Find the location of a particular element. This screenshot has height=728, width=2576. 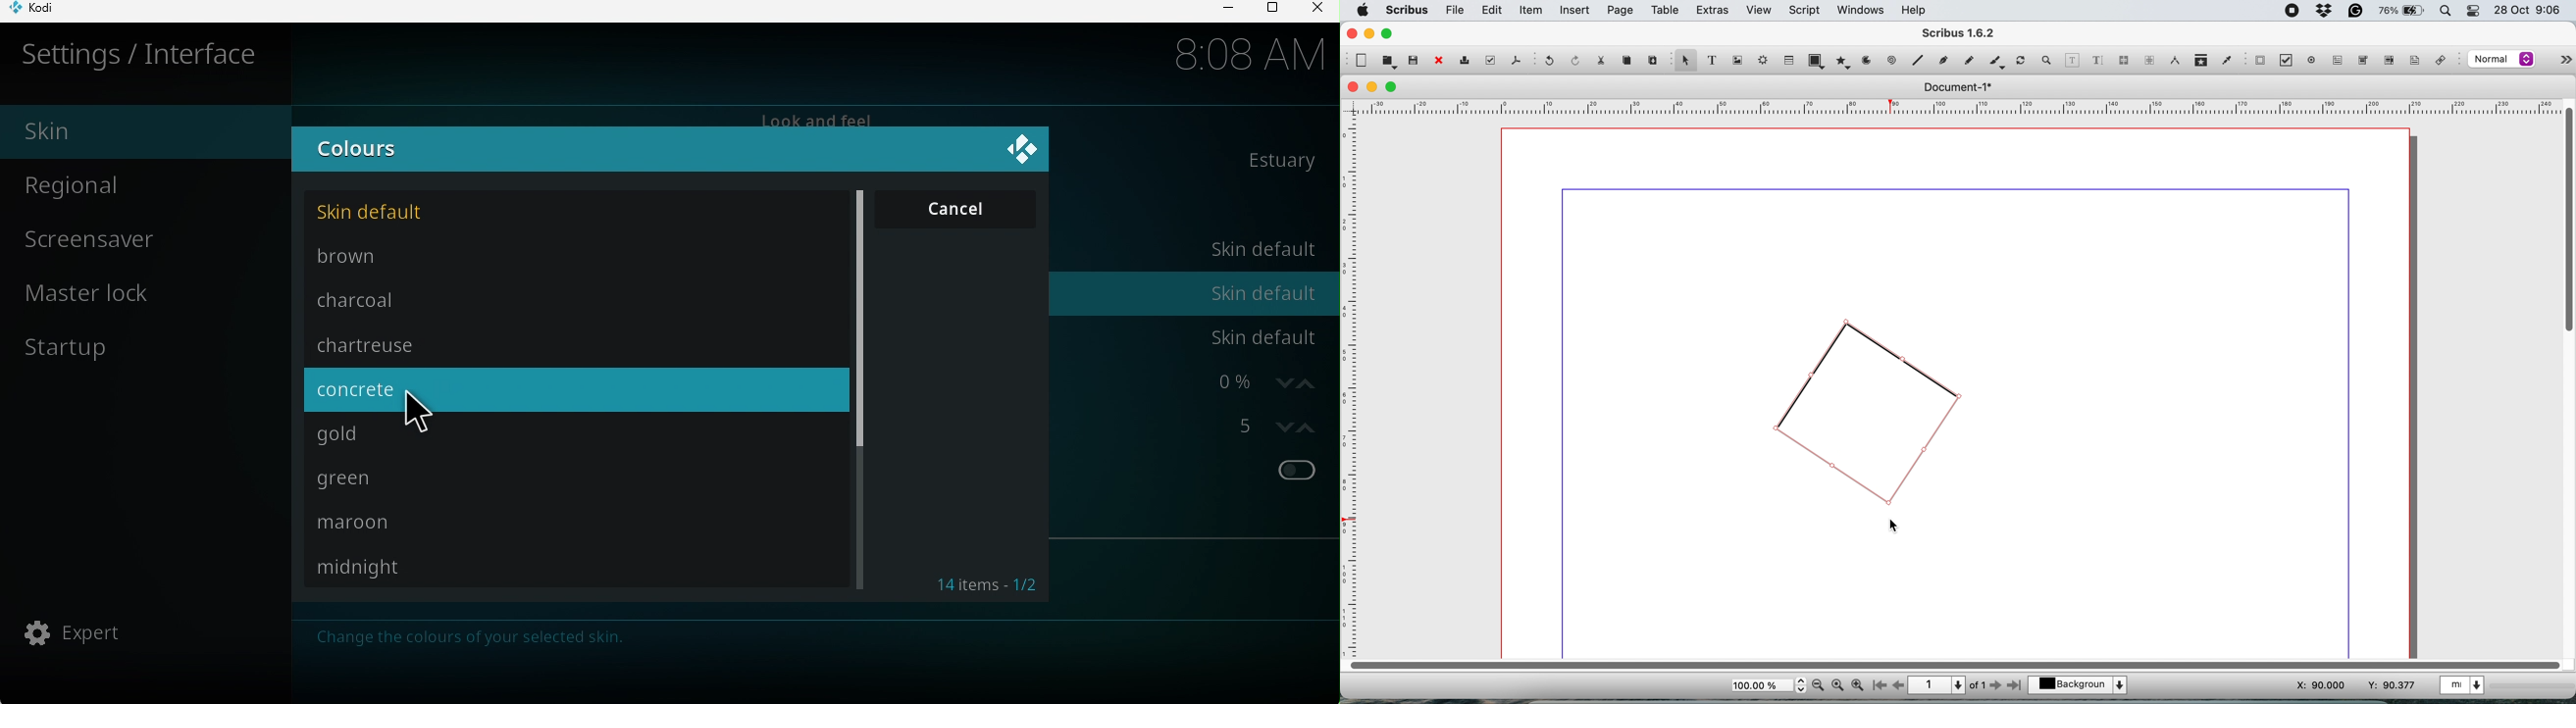

Skin is located at coordinates (135, 131).